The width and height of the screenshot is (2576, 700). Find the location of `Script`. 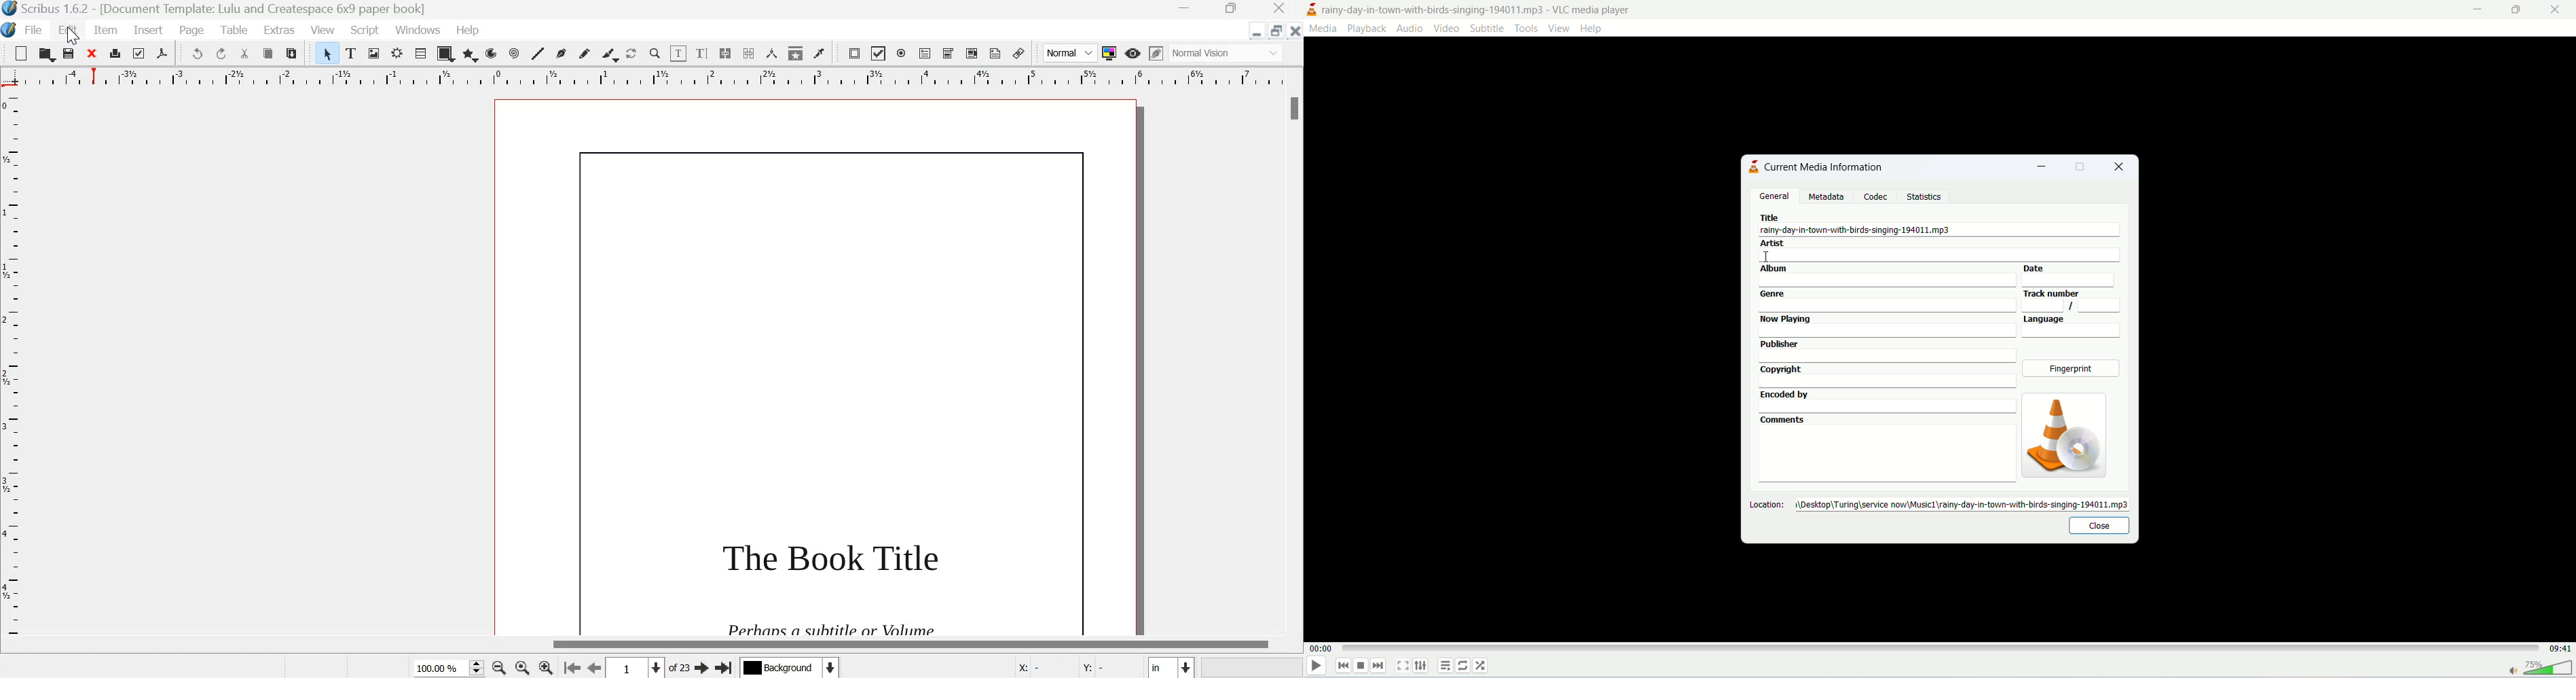

Script is located at coordinates (365, 29).